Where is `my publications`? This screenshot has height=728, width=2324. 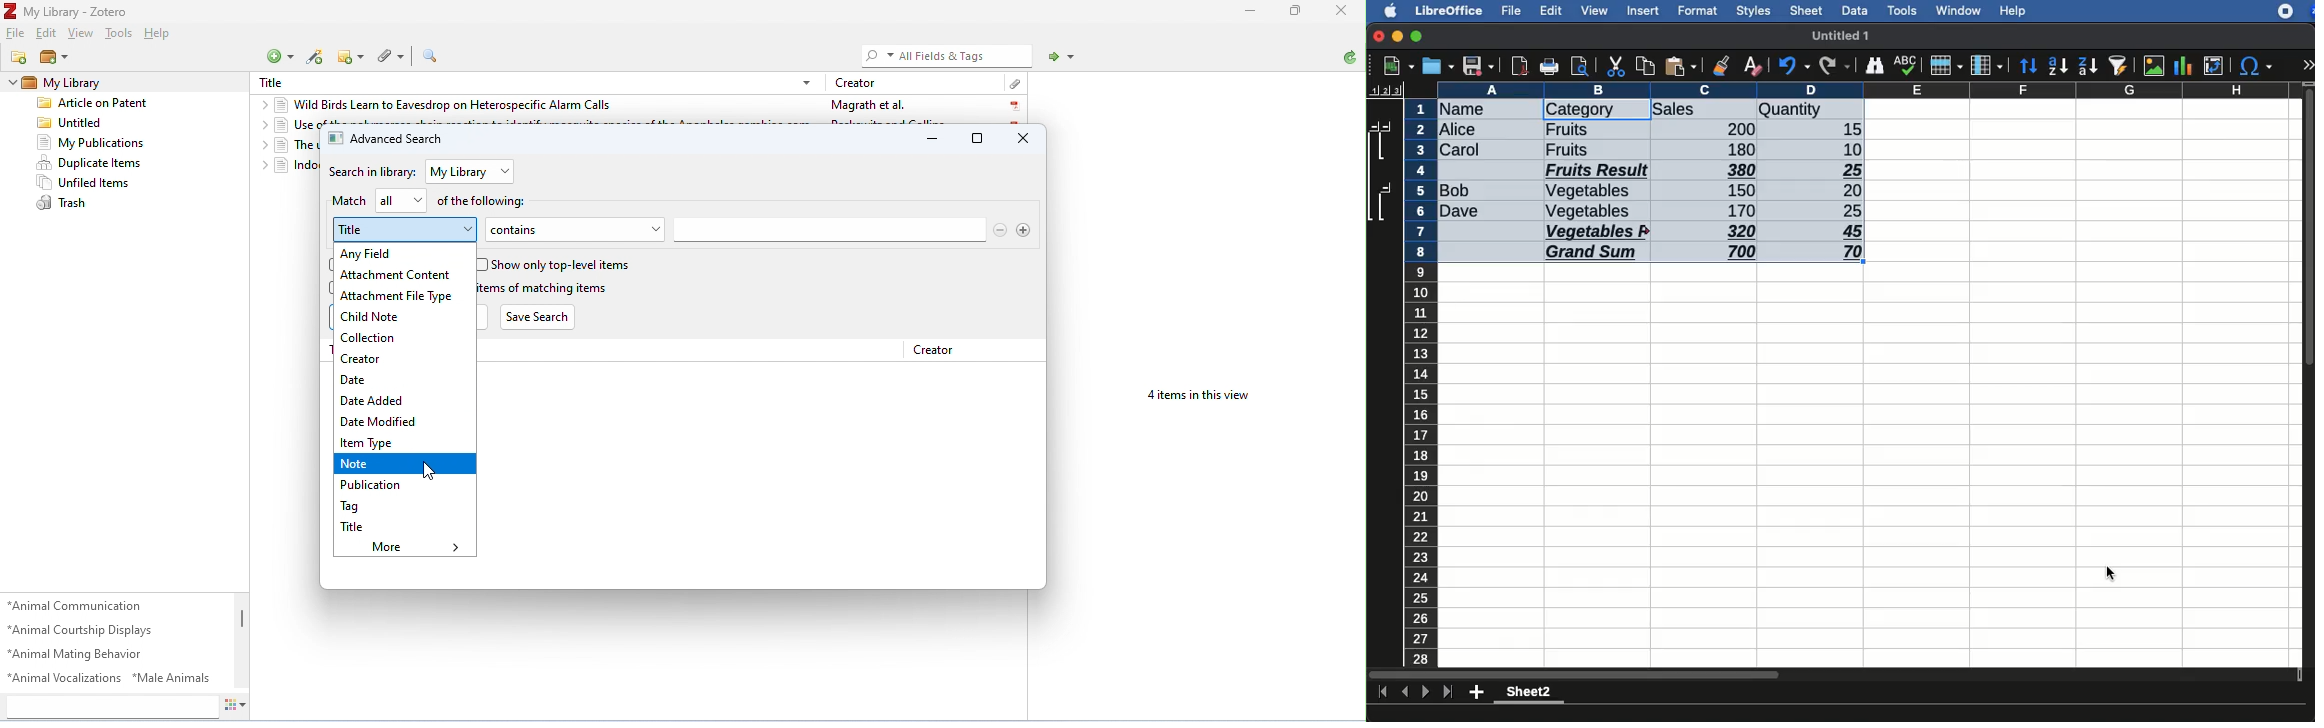
my publications is located at coordinates (90, 143).